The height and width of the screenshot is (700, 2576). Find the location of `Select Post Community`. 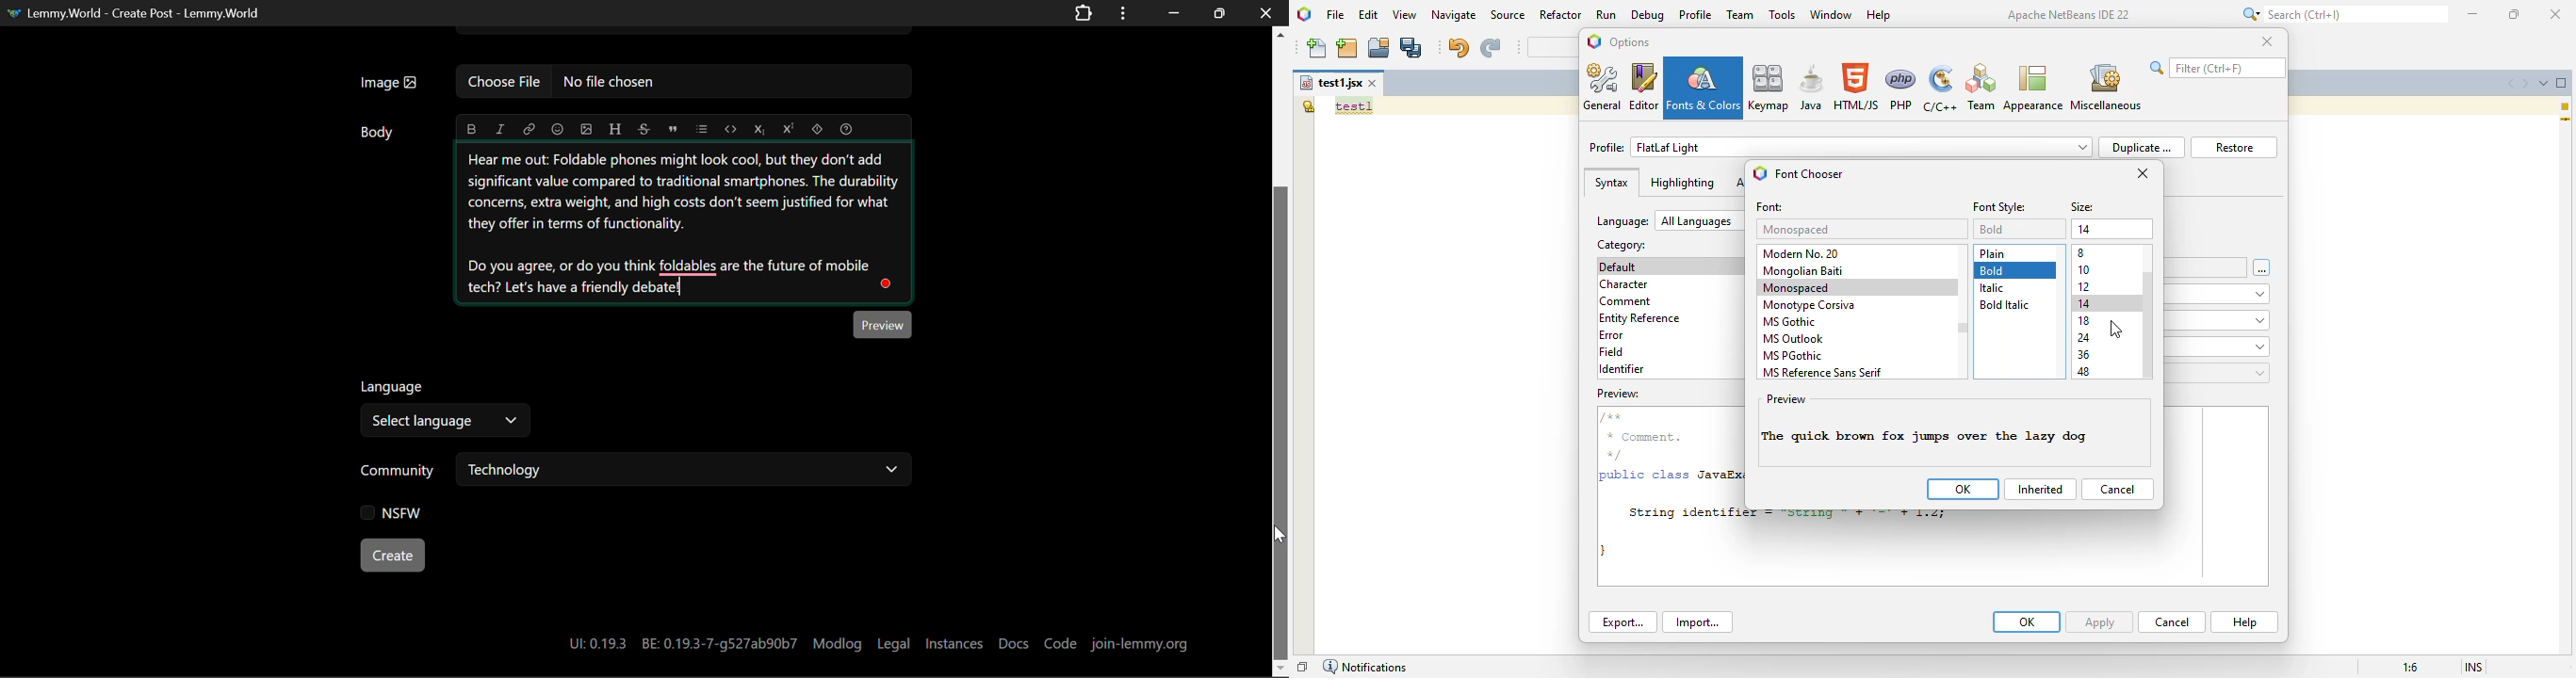

Select Post Community is located at coordinates (643, 472).